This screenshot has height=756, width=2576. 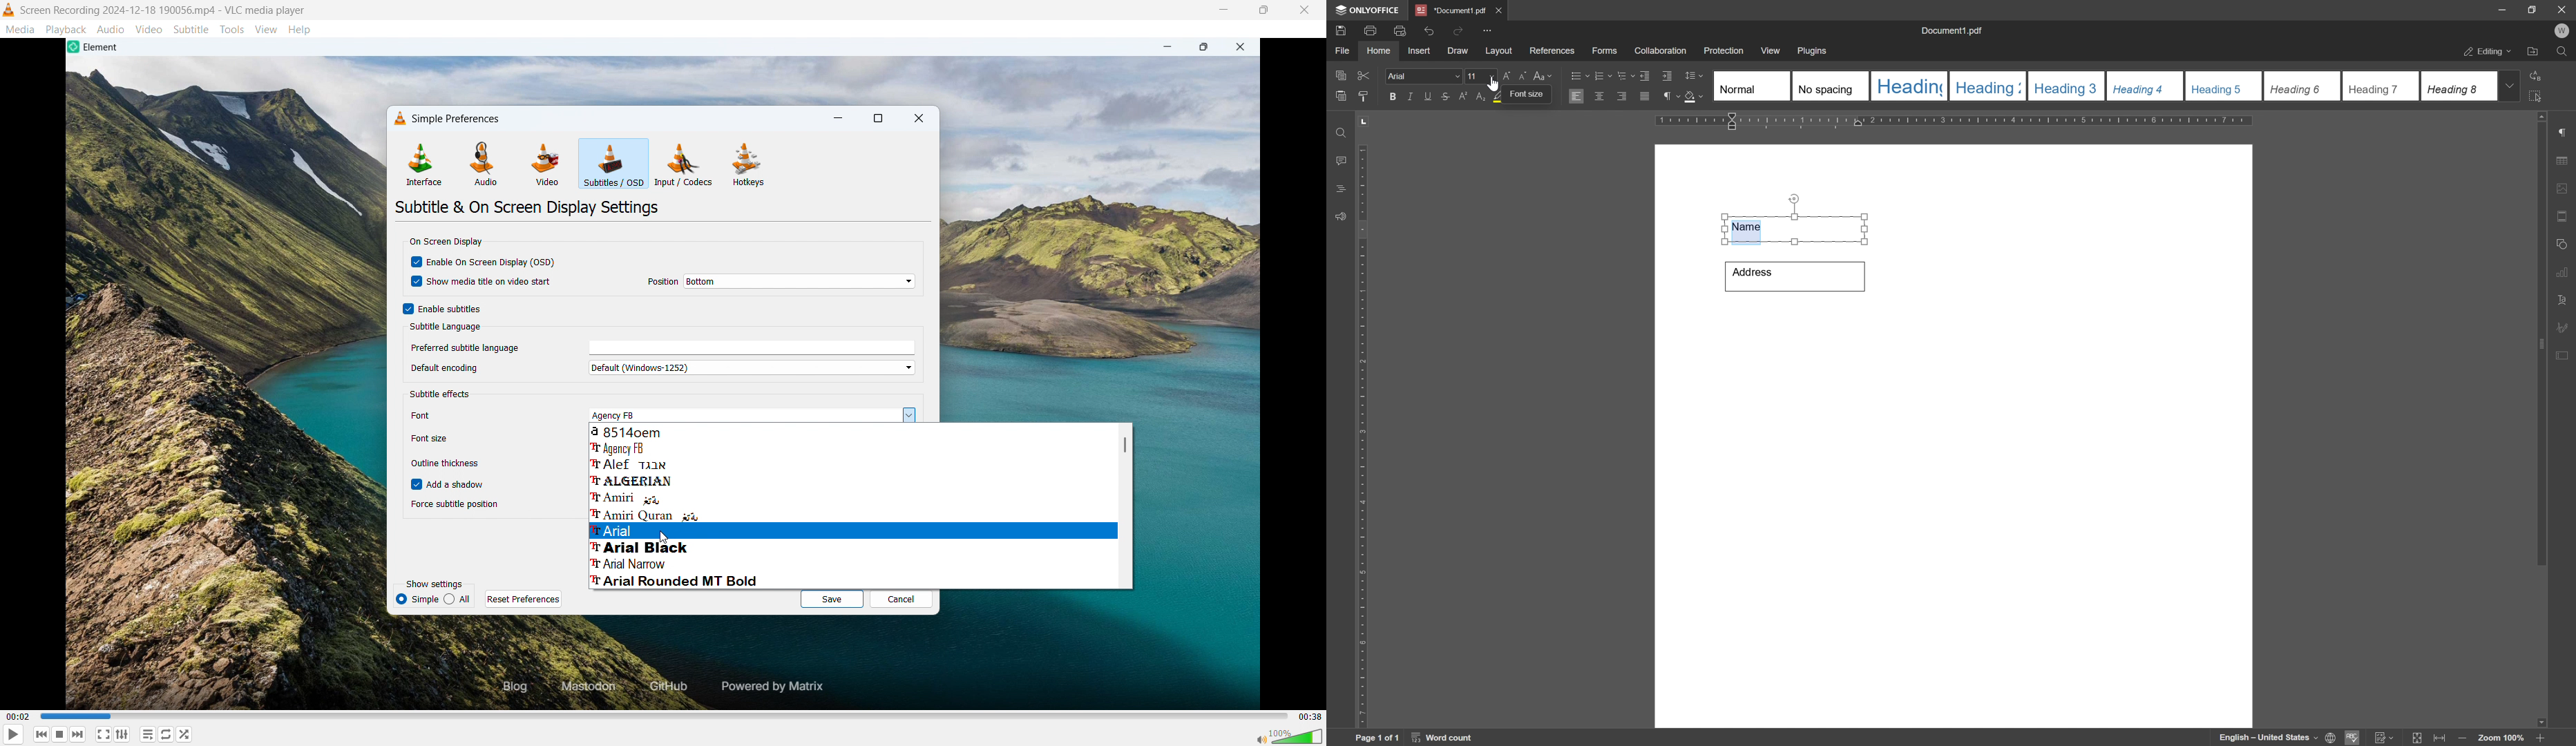 What do you see at coordinates (147, 734) in the screenshot?
I see `toggle playlist` at bounding box center [147, 734].